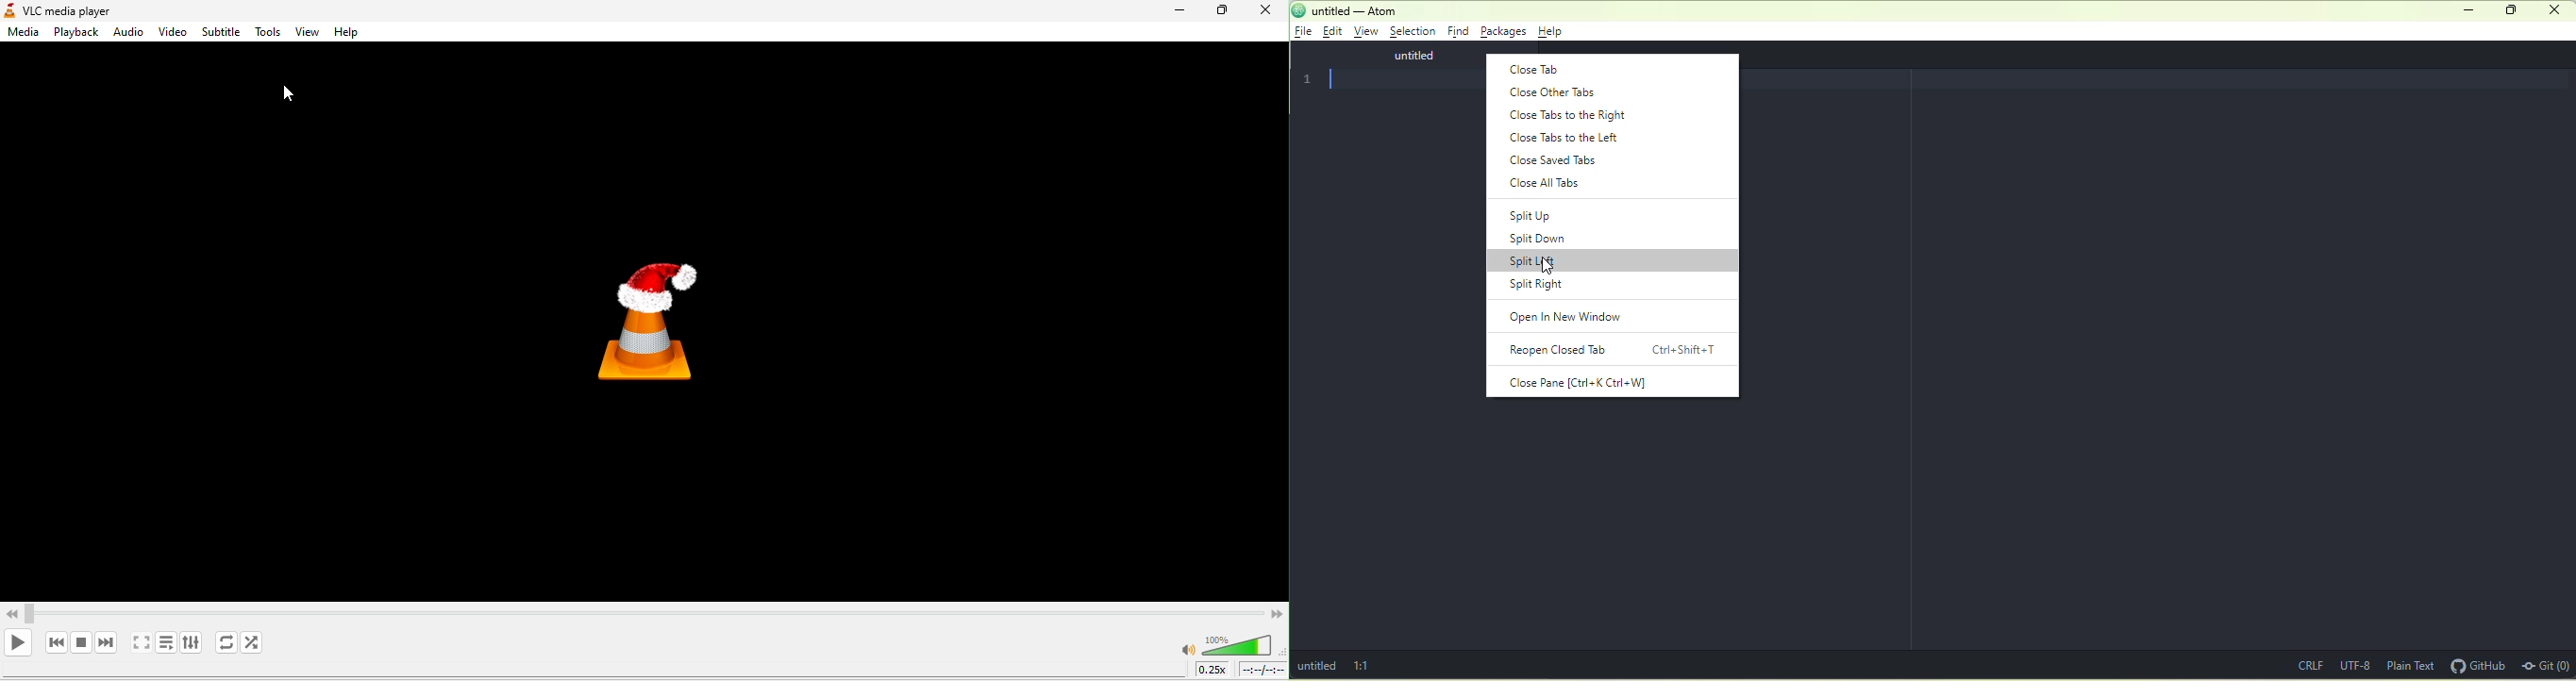 This screenshot has height=700, width=2576. Describe the element at coordinates (1316, 666) in the screenshot. I see `untitled` at that location.